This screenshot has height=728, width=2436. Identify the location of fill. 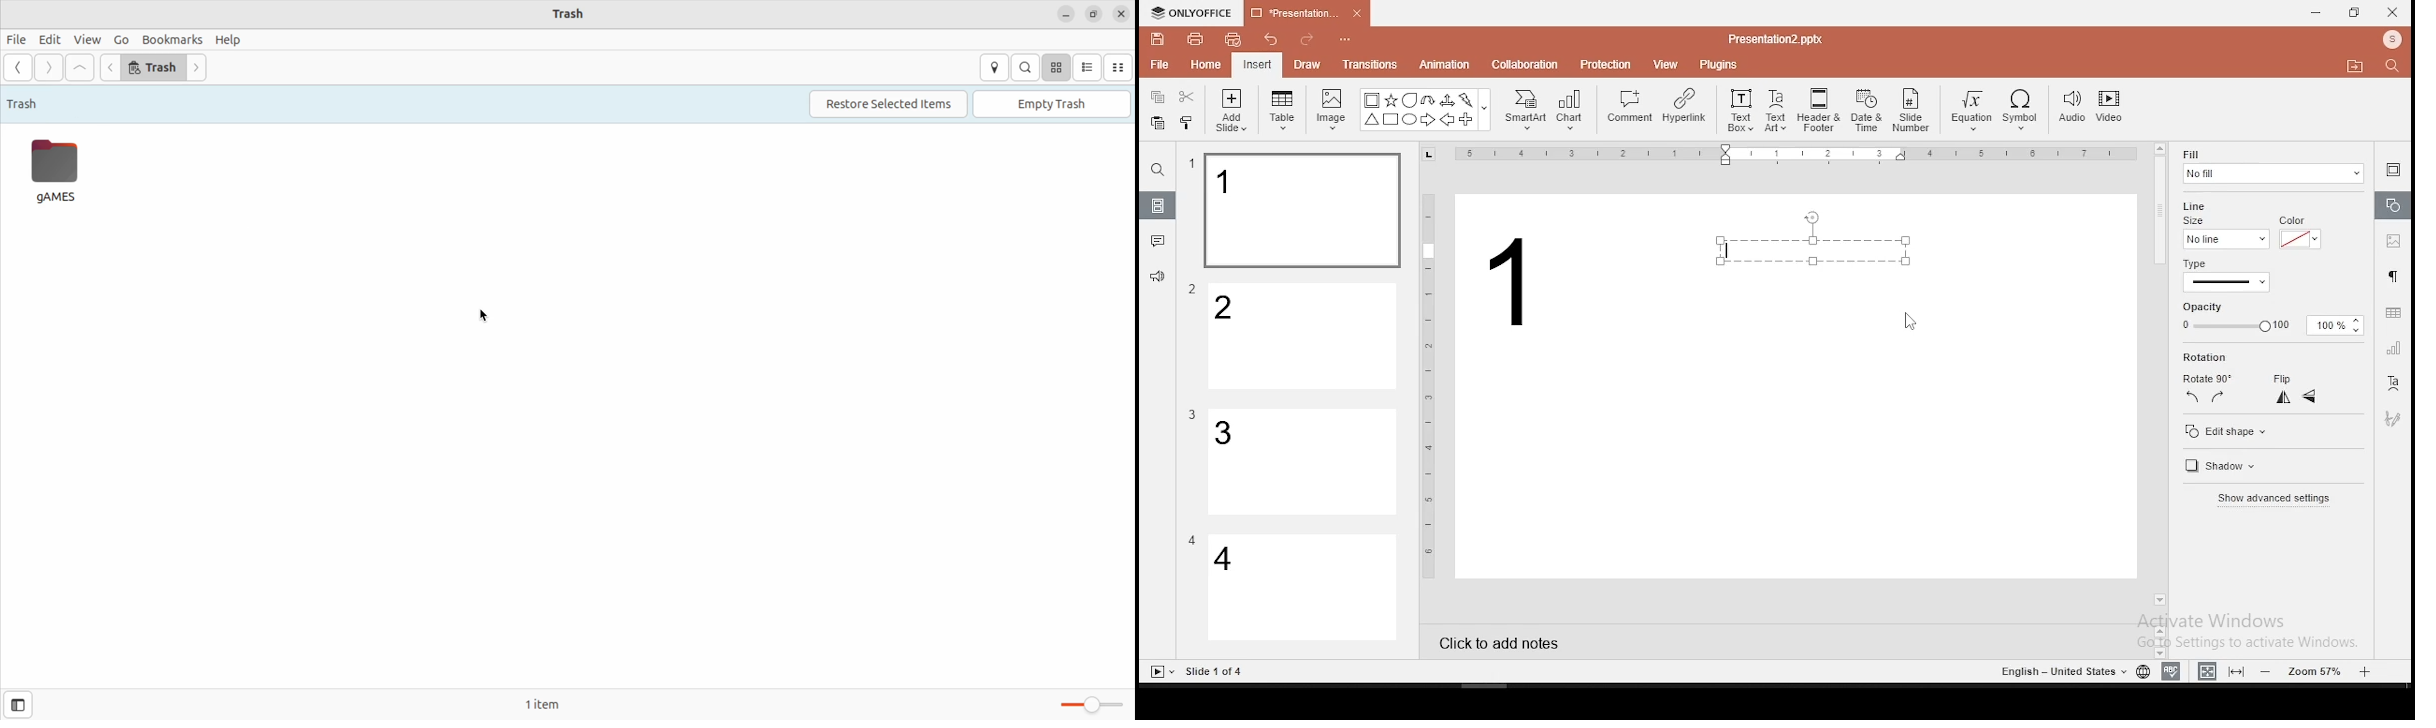
(2272, 166).